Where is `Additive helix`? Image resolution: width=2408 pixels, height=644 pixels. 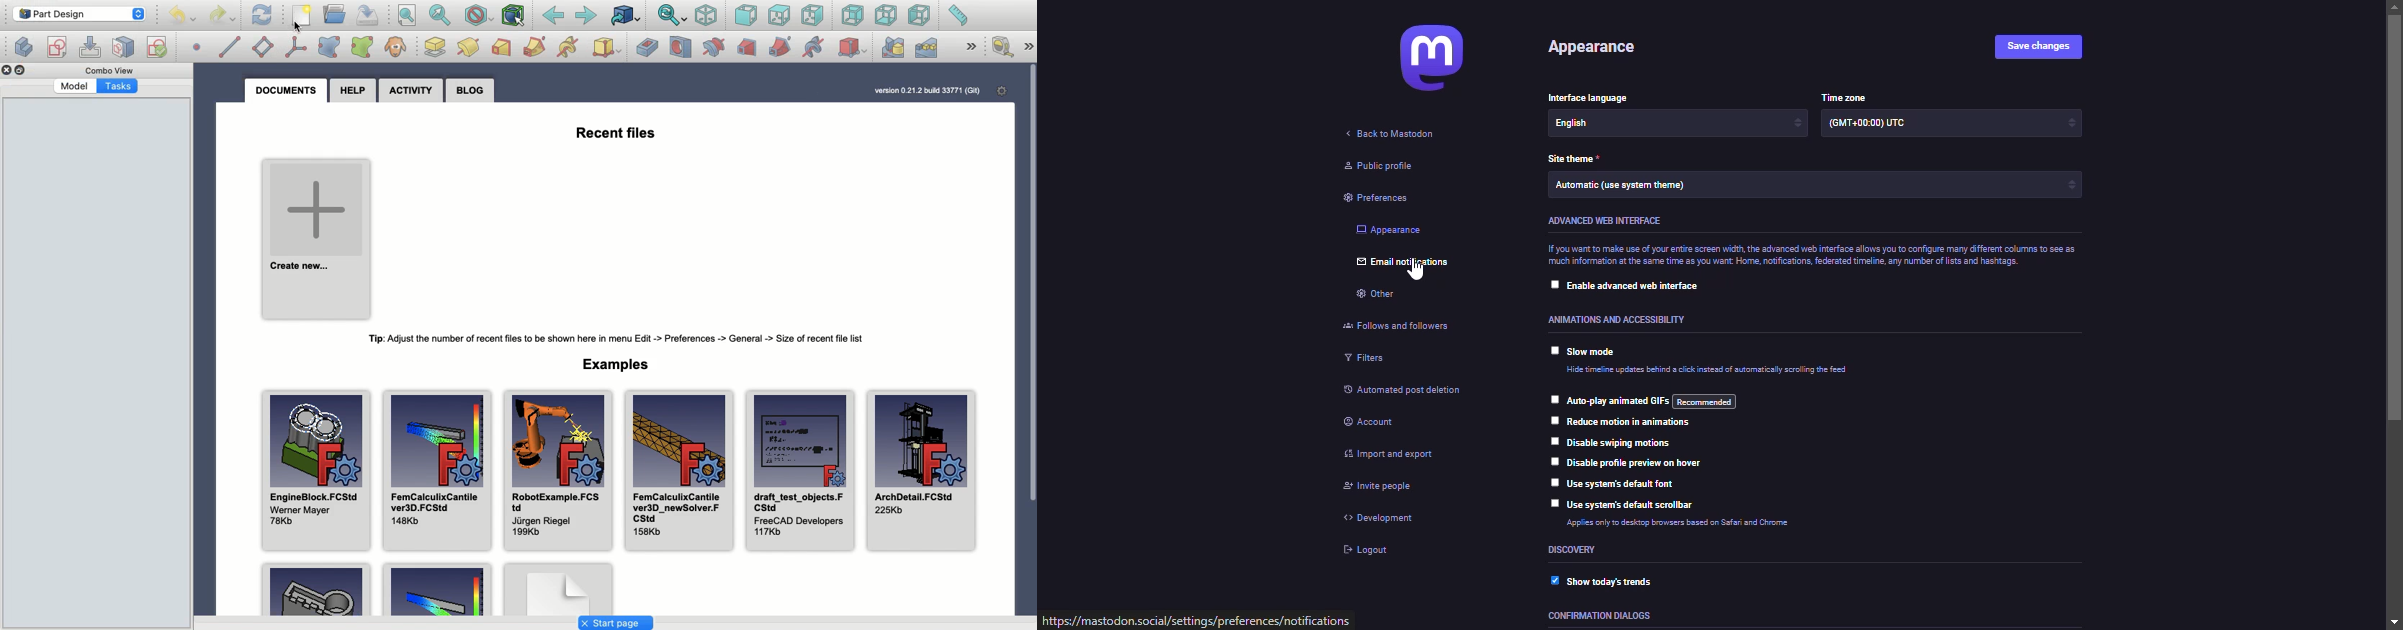
Additive helix is located at coordinates (567, 48).